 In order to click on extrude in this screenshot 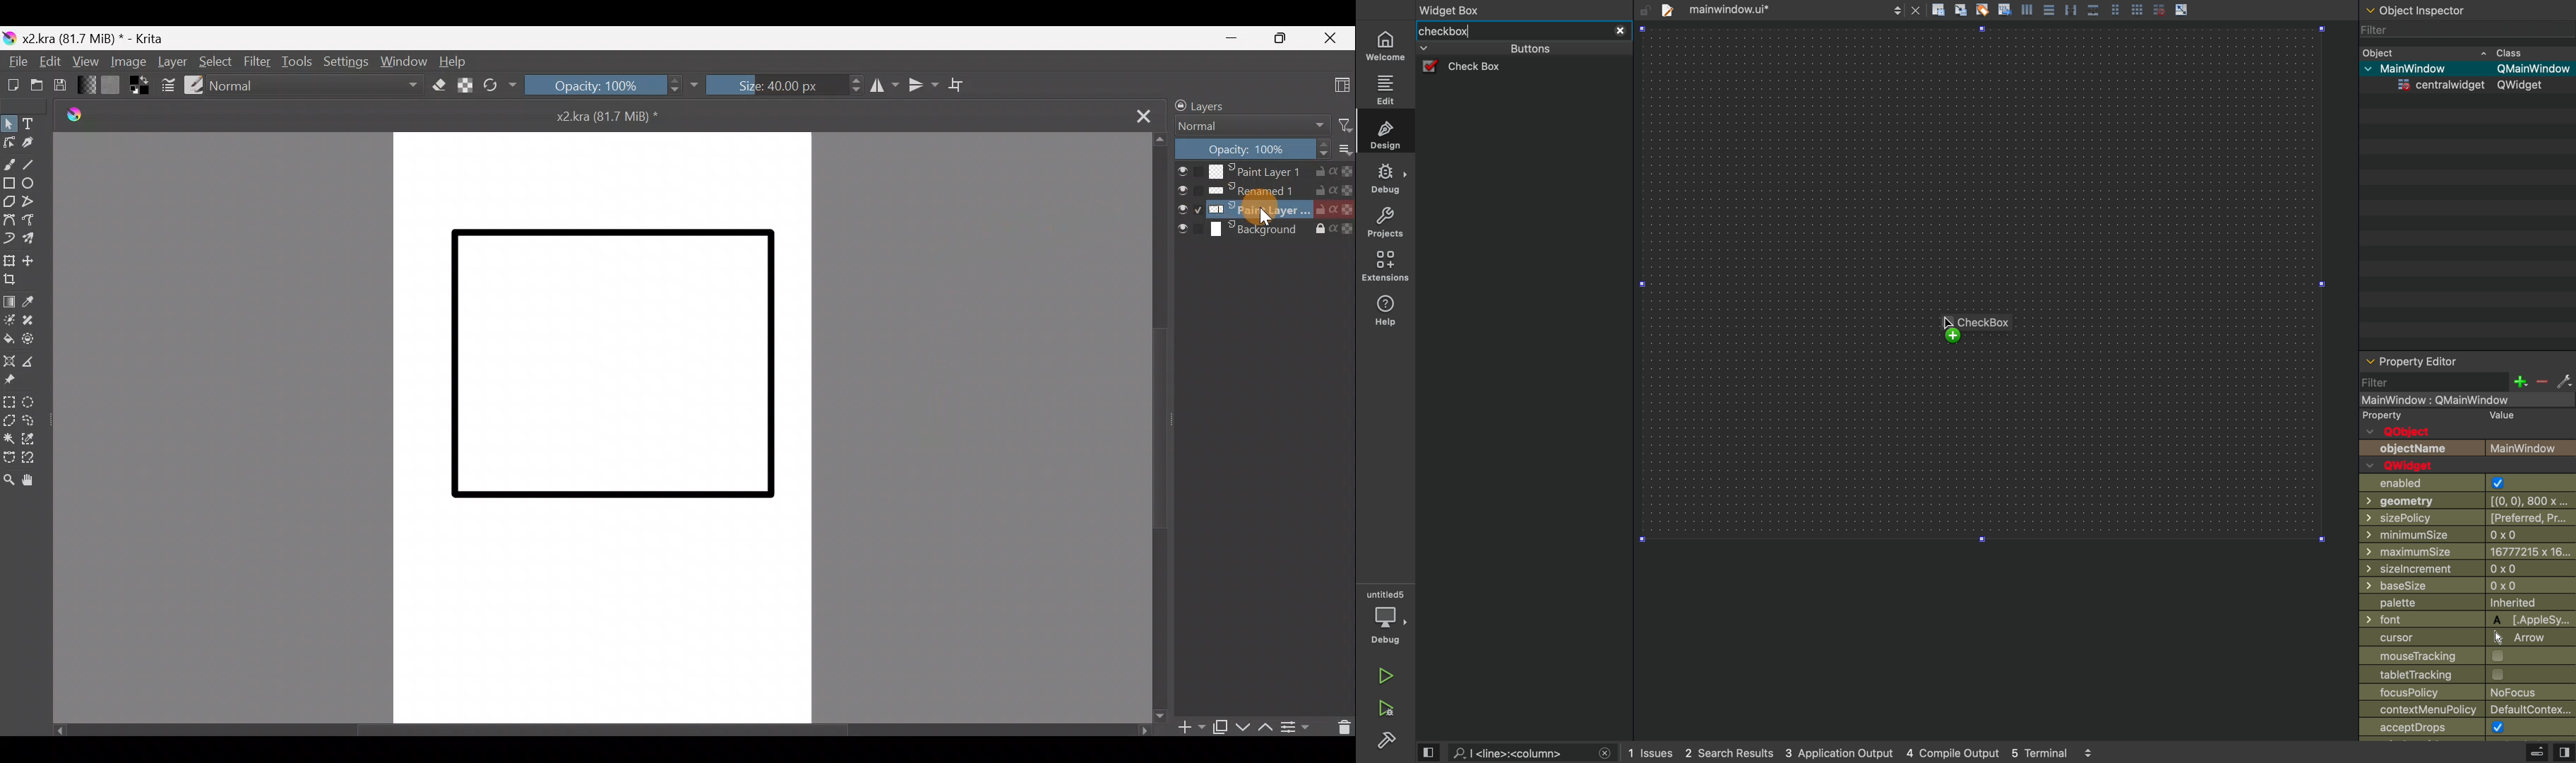, I will do `click(2537, 752)`.